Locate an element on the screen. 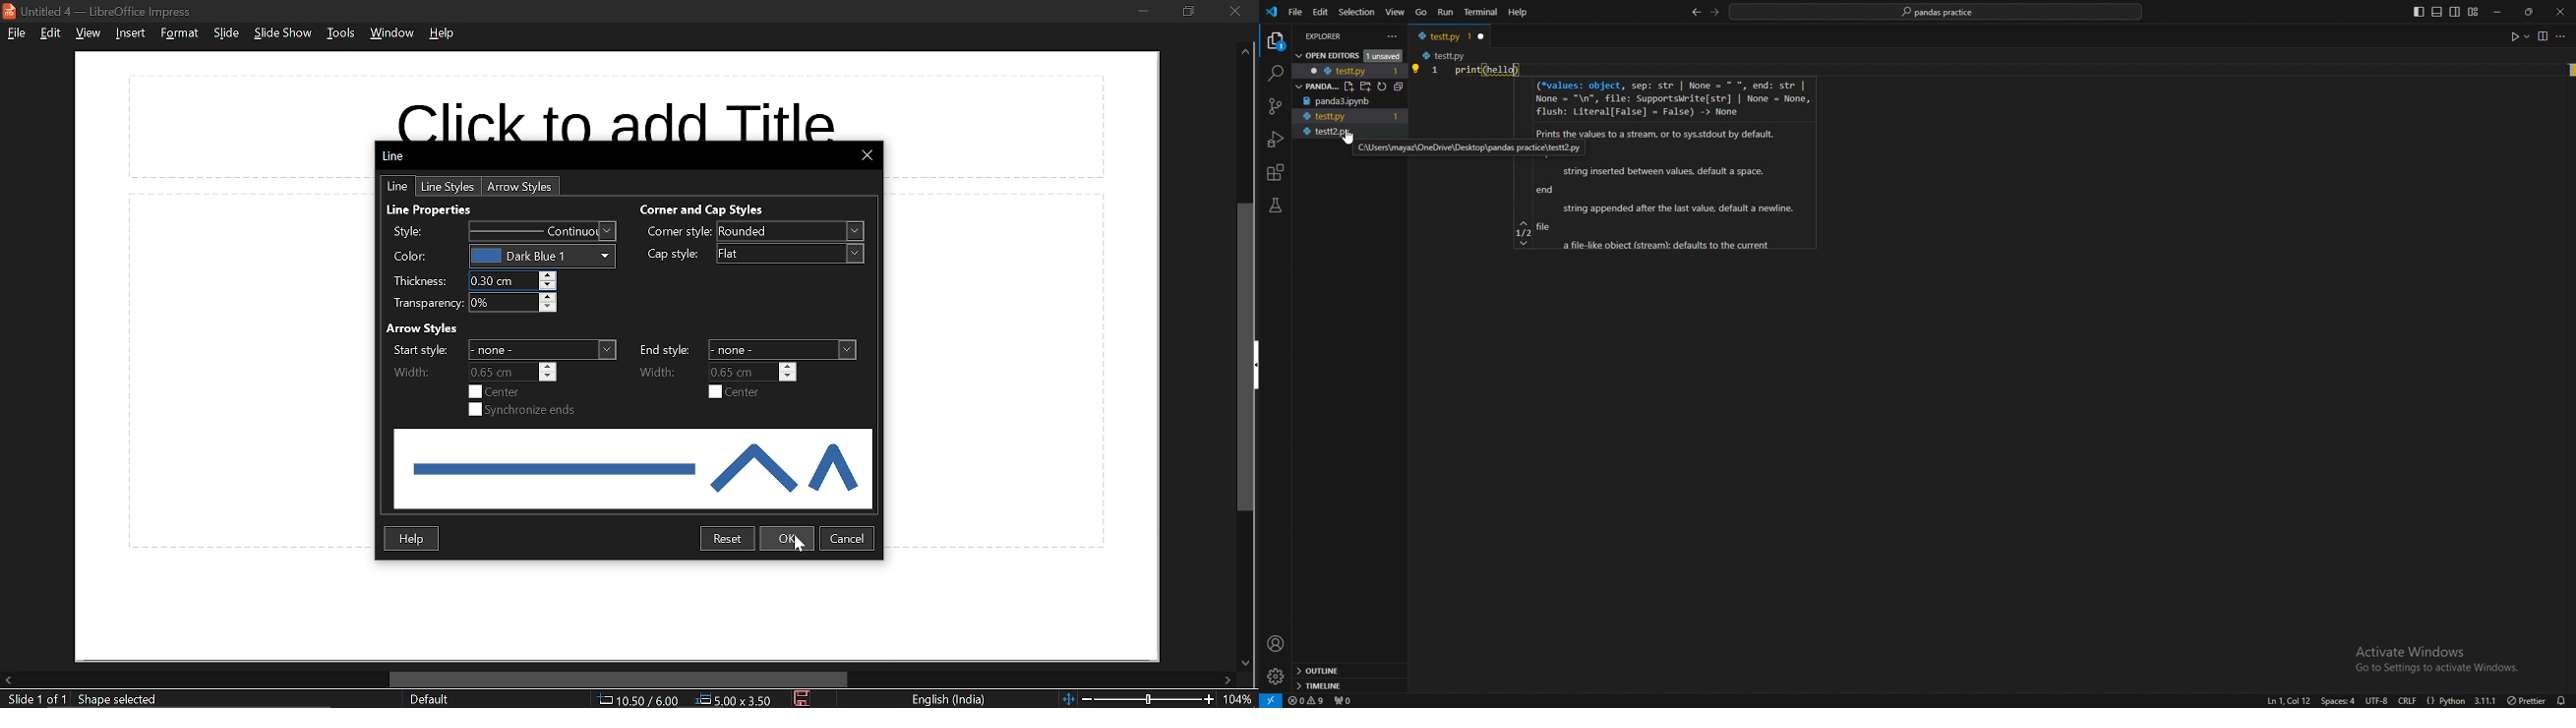 The width and height of the screenshot is (2576, 728). testt.py is located at coordinates (1440, 36).